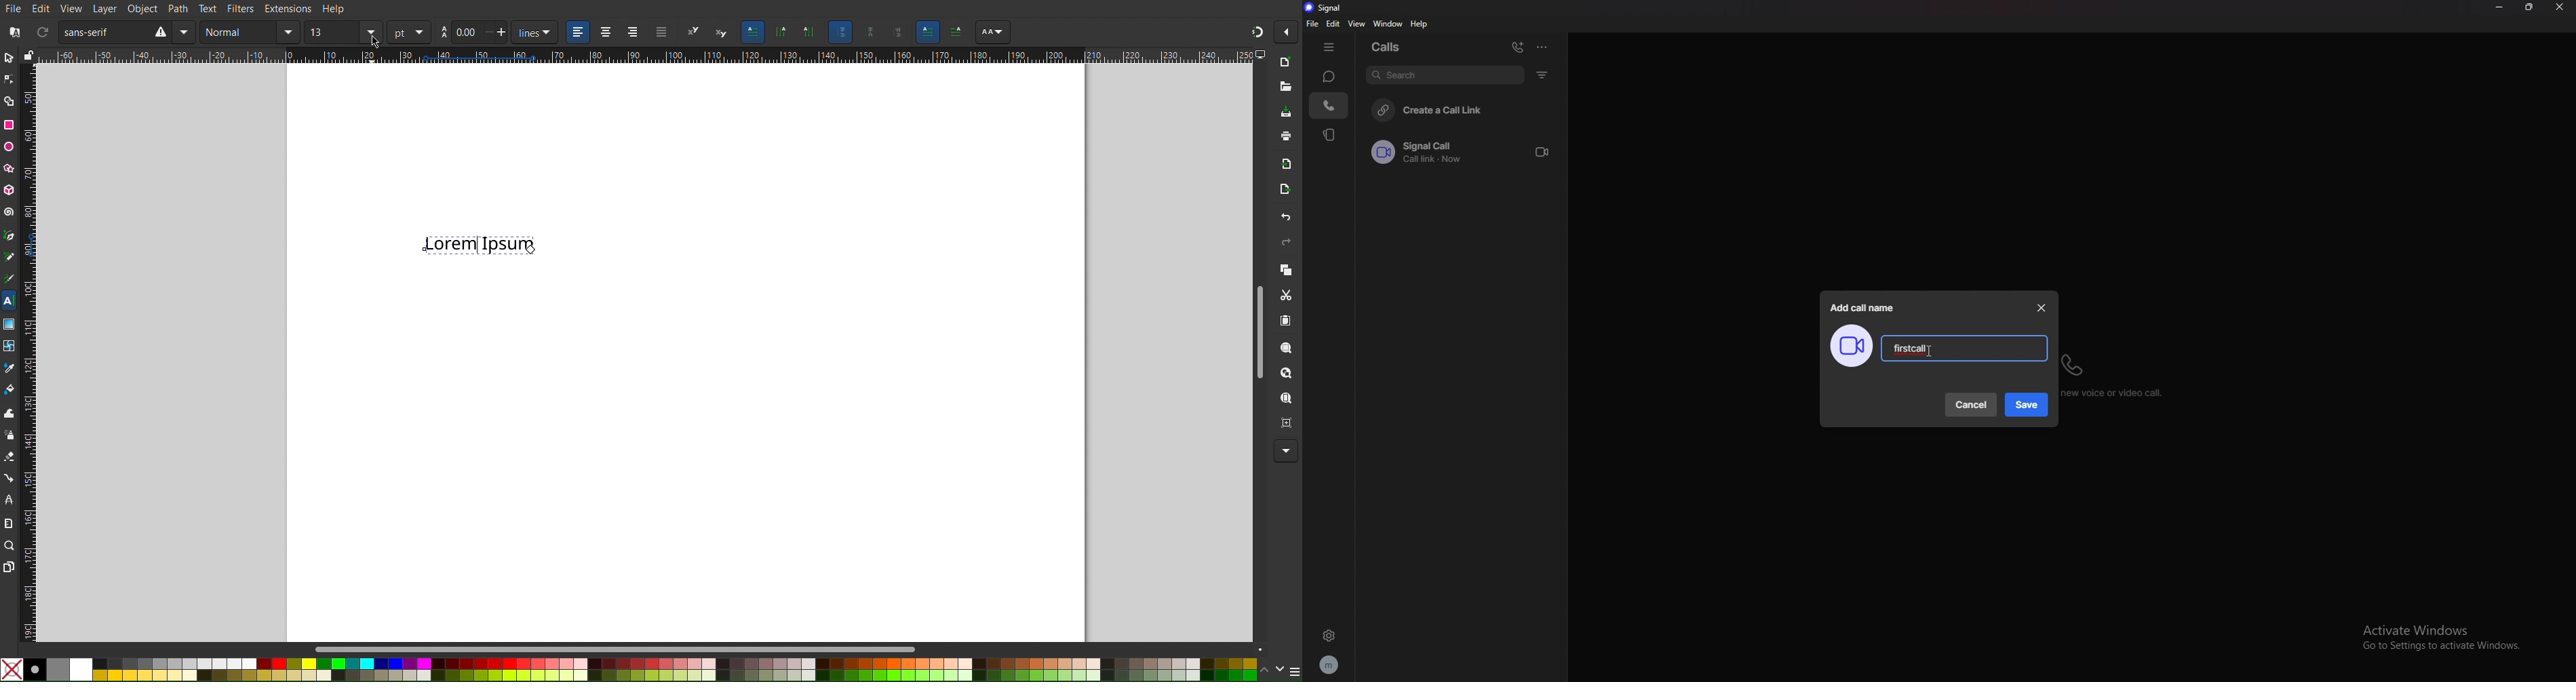  Describe the element at coordinates (1283, 190) in the screenshot. I see `Open Export` at that location.